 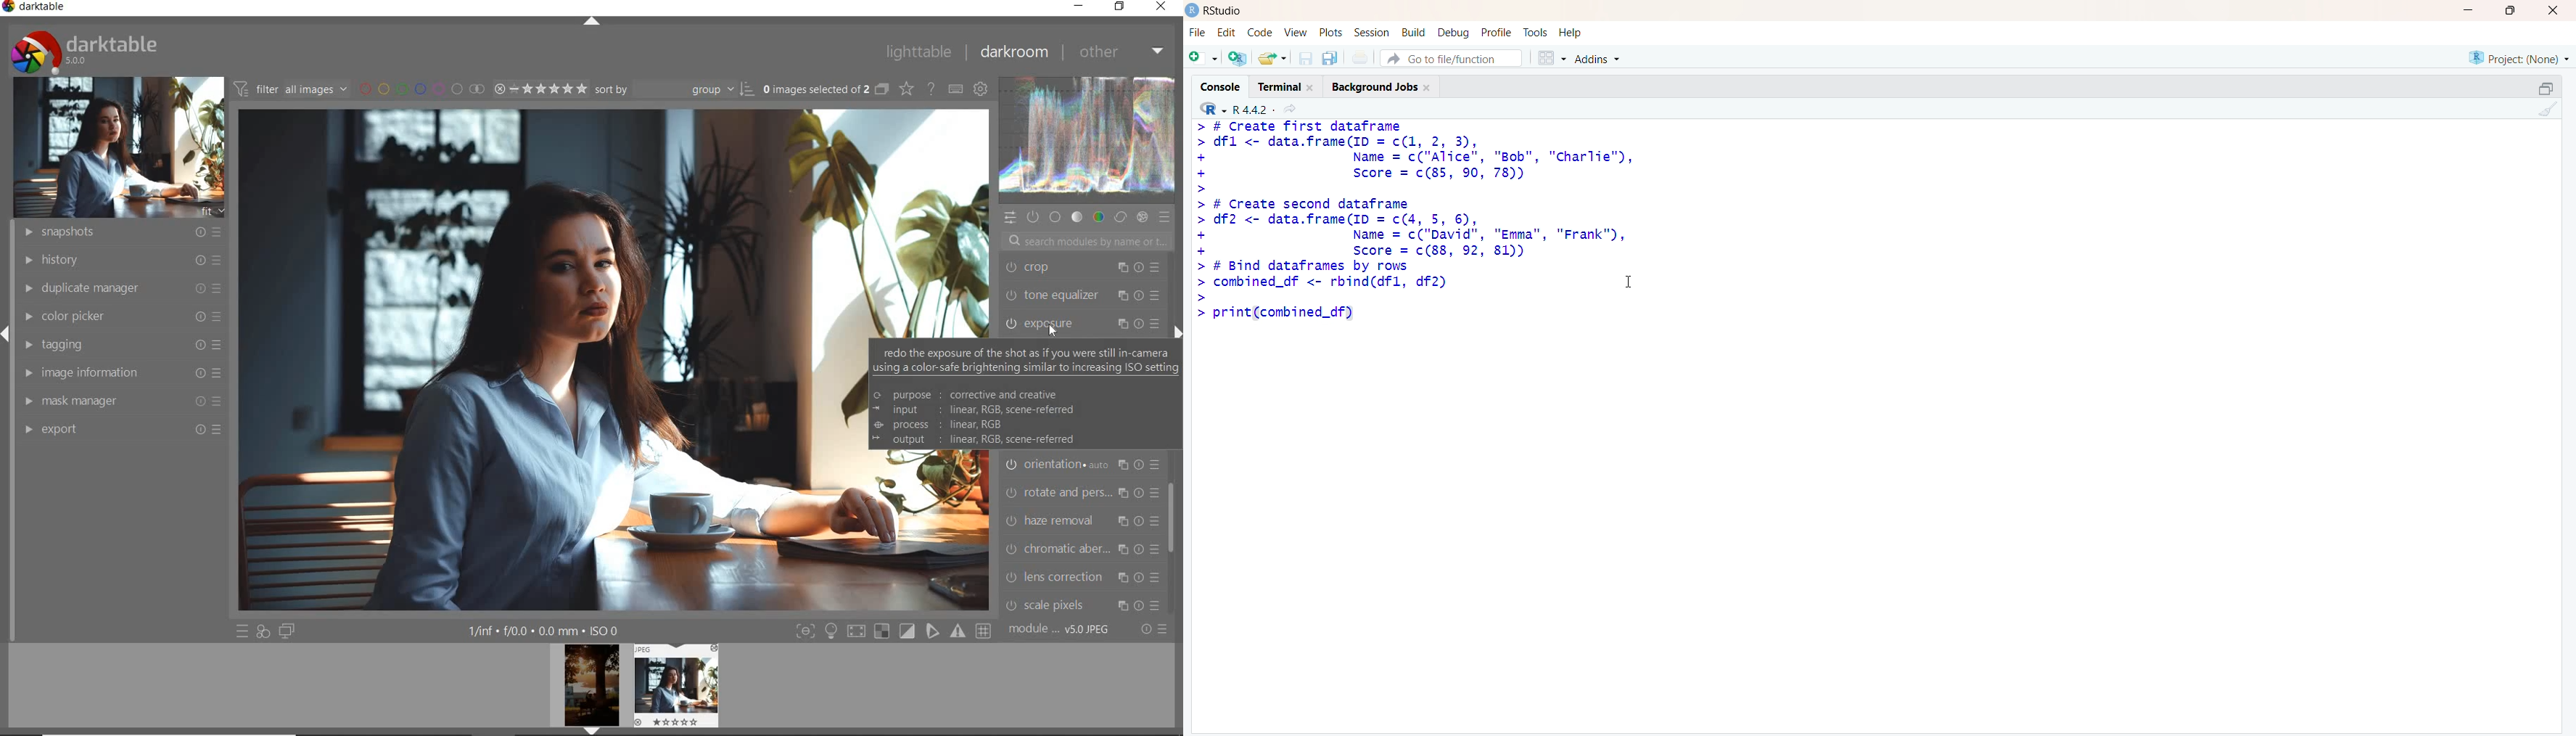 What do you see at coordinates (1055, 218) in the screenshot?
I see `BASE` at bounding box center [1055, 218].